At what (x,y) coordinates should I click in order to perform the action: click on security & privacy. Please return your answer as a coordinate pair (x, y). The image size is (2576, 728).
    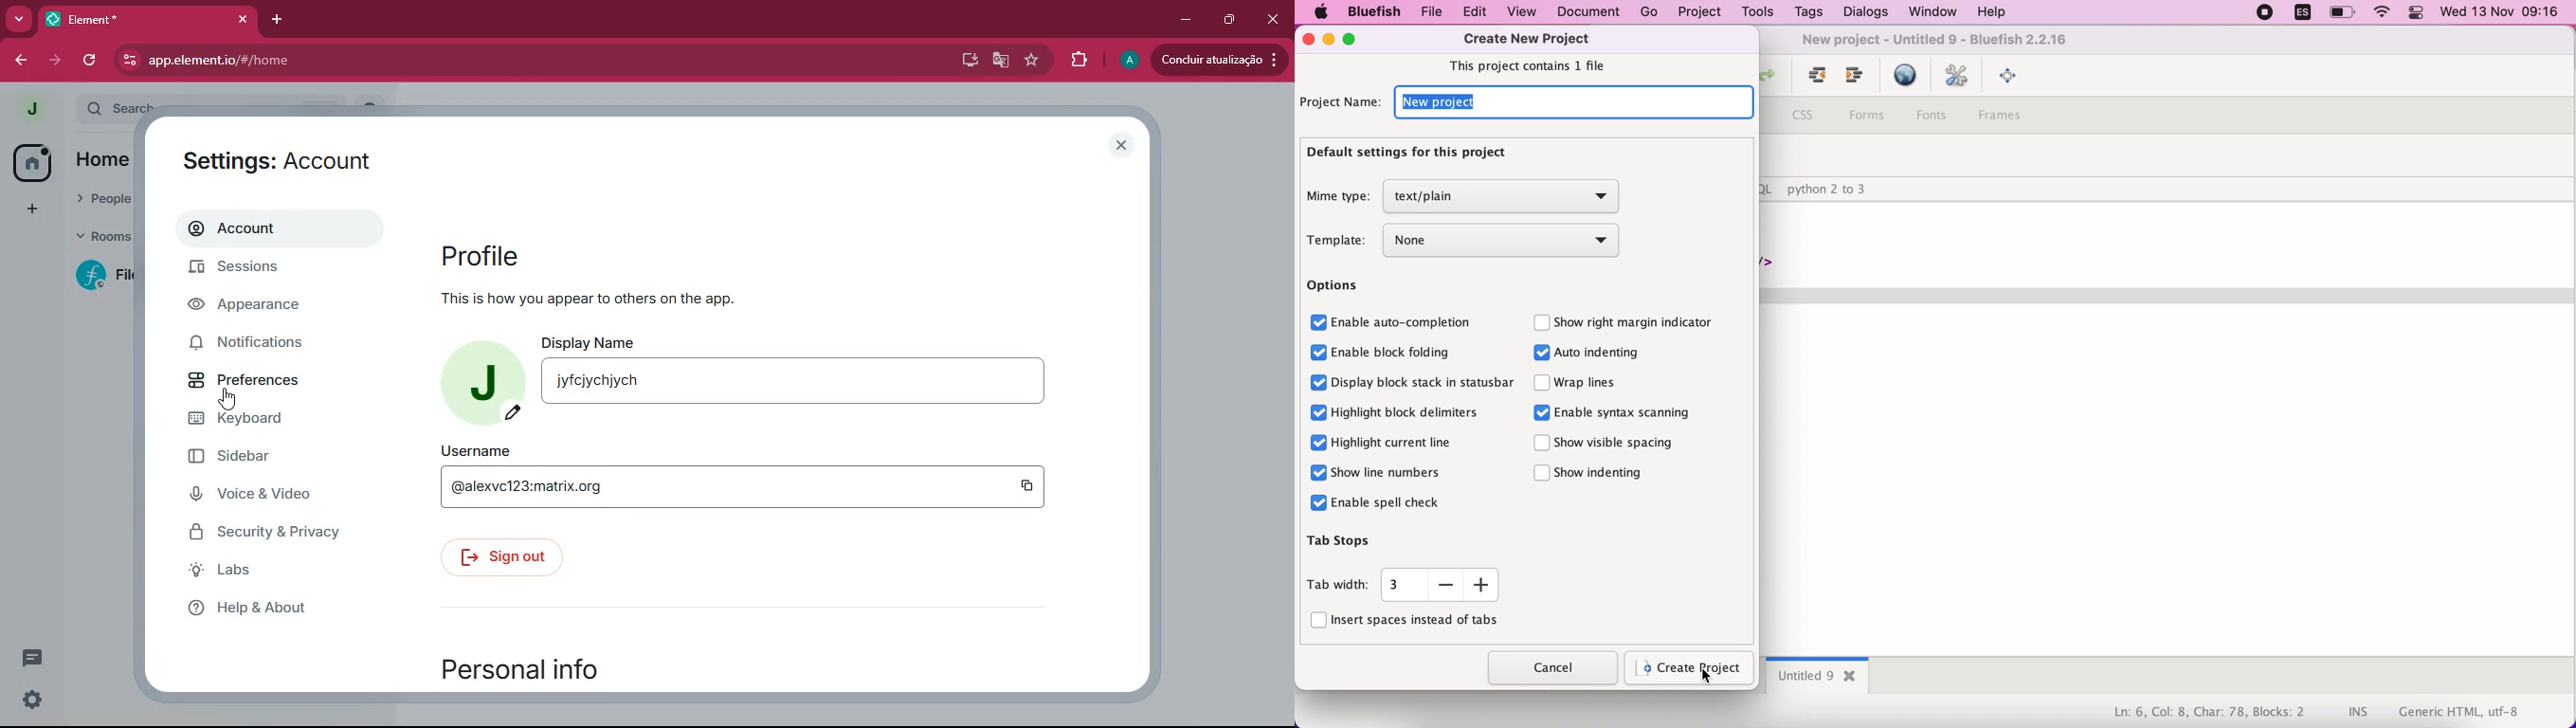
    Looking at the image, I should click on (277, 533).